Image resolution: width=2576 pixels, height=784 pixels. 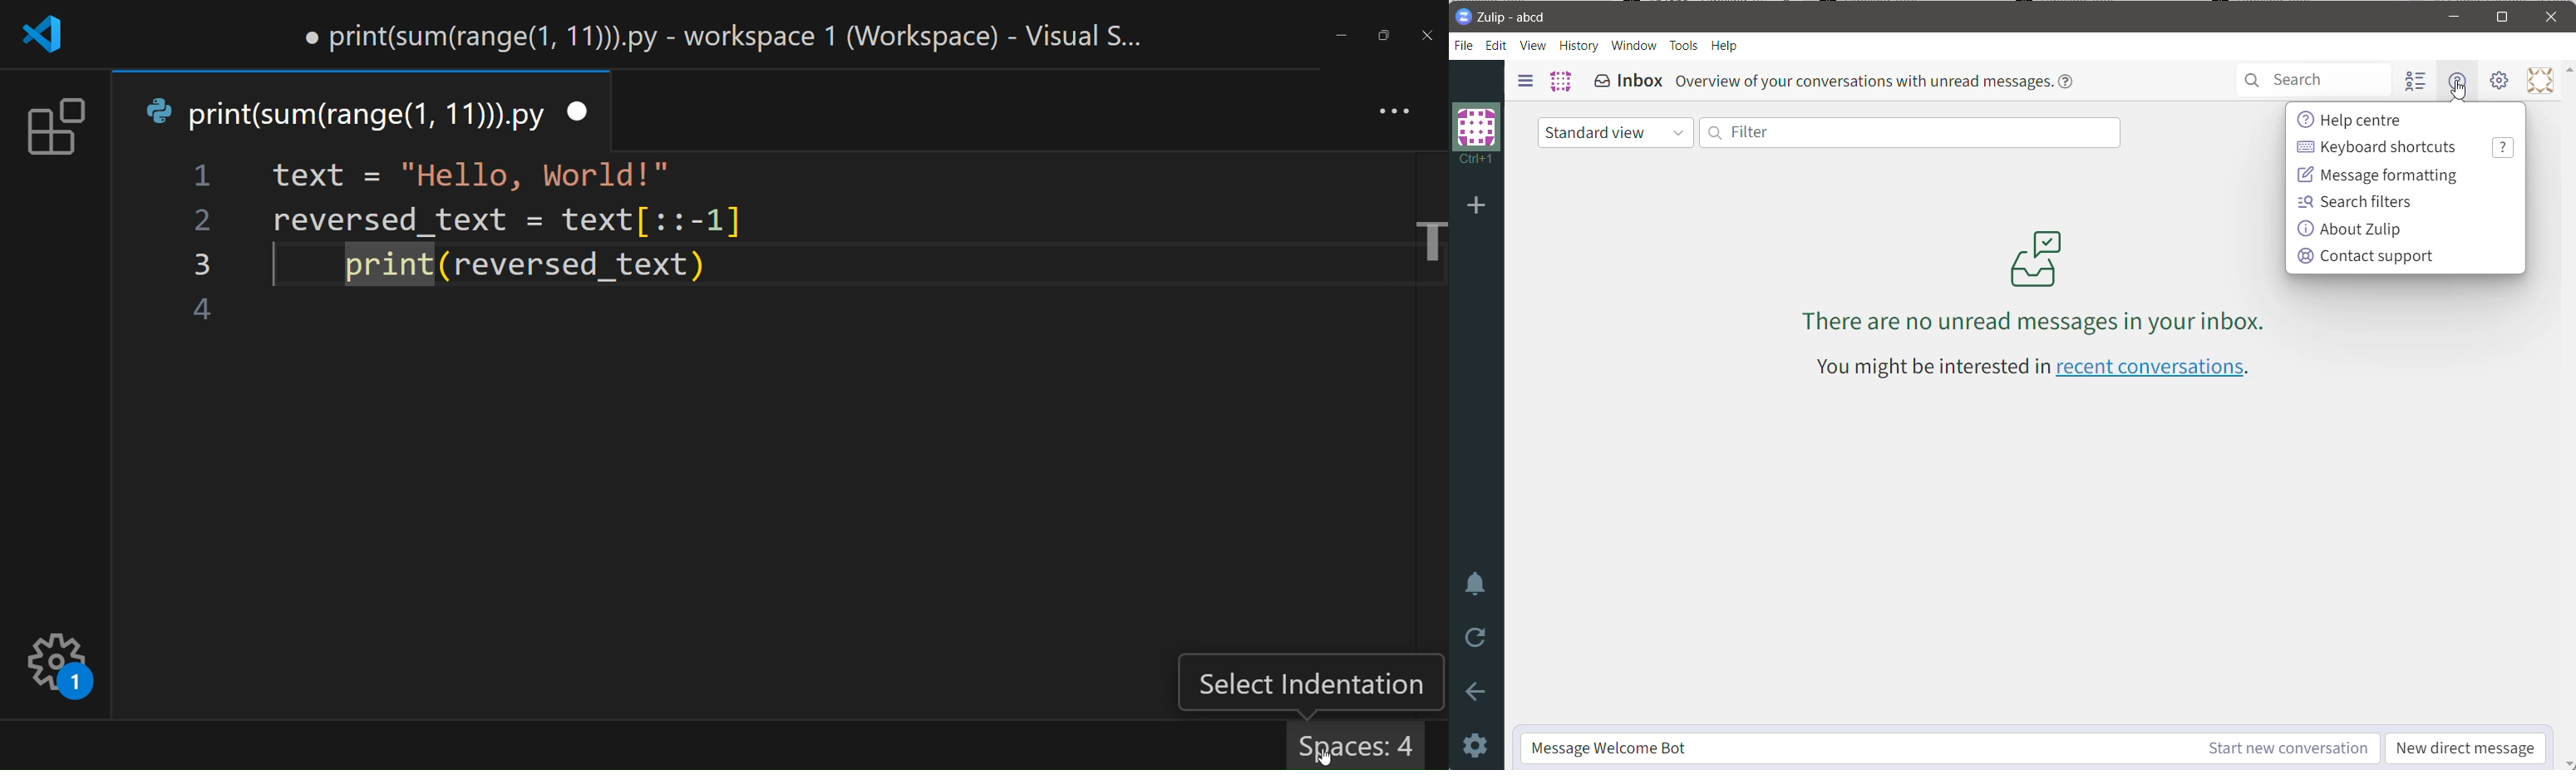 I want to click on Standard view, so click(x=1615, y=132).